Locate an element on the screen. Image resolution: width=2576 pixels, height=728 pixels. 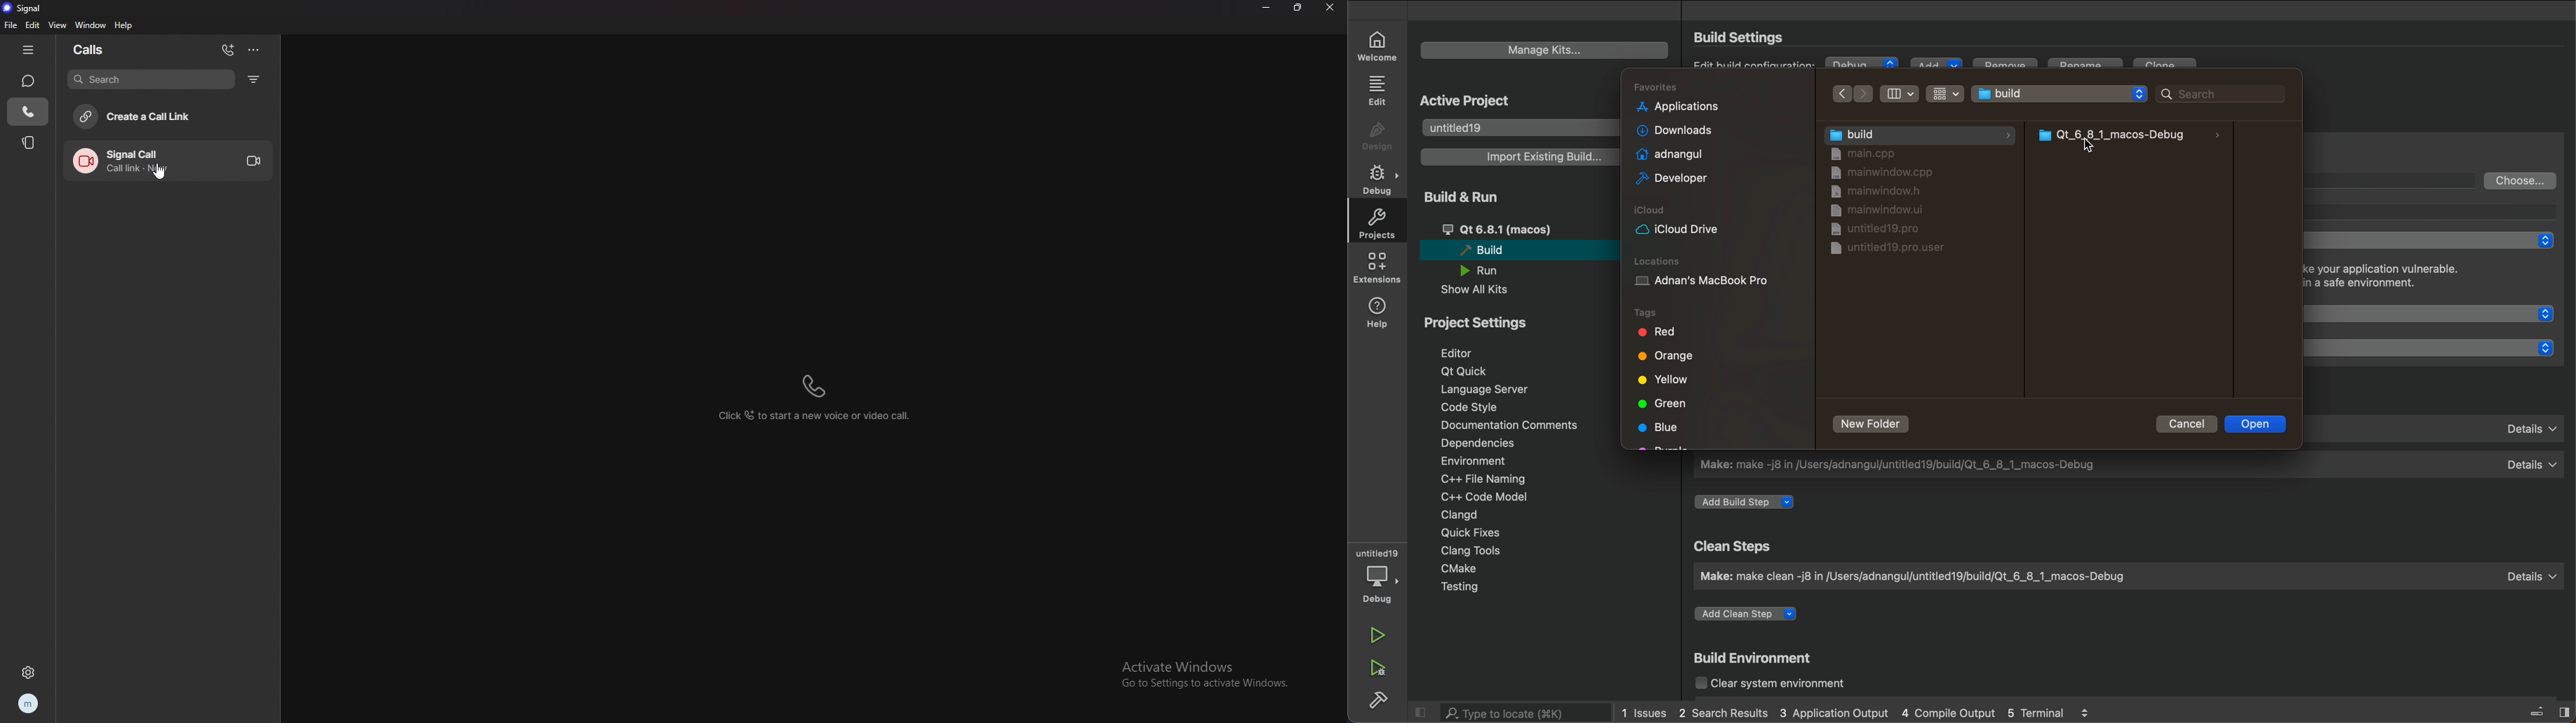
run debug is located at coordinates (1379, 666).